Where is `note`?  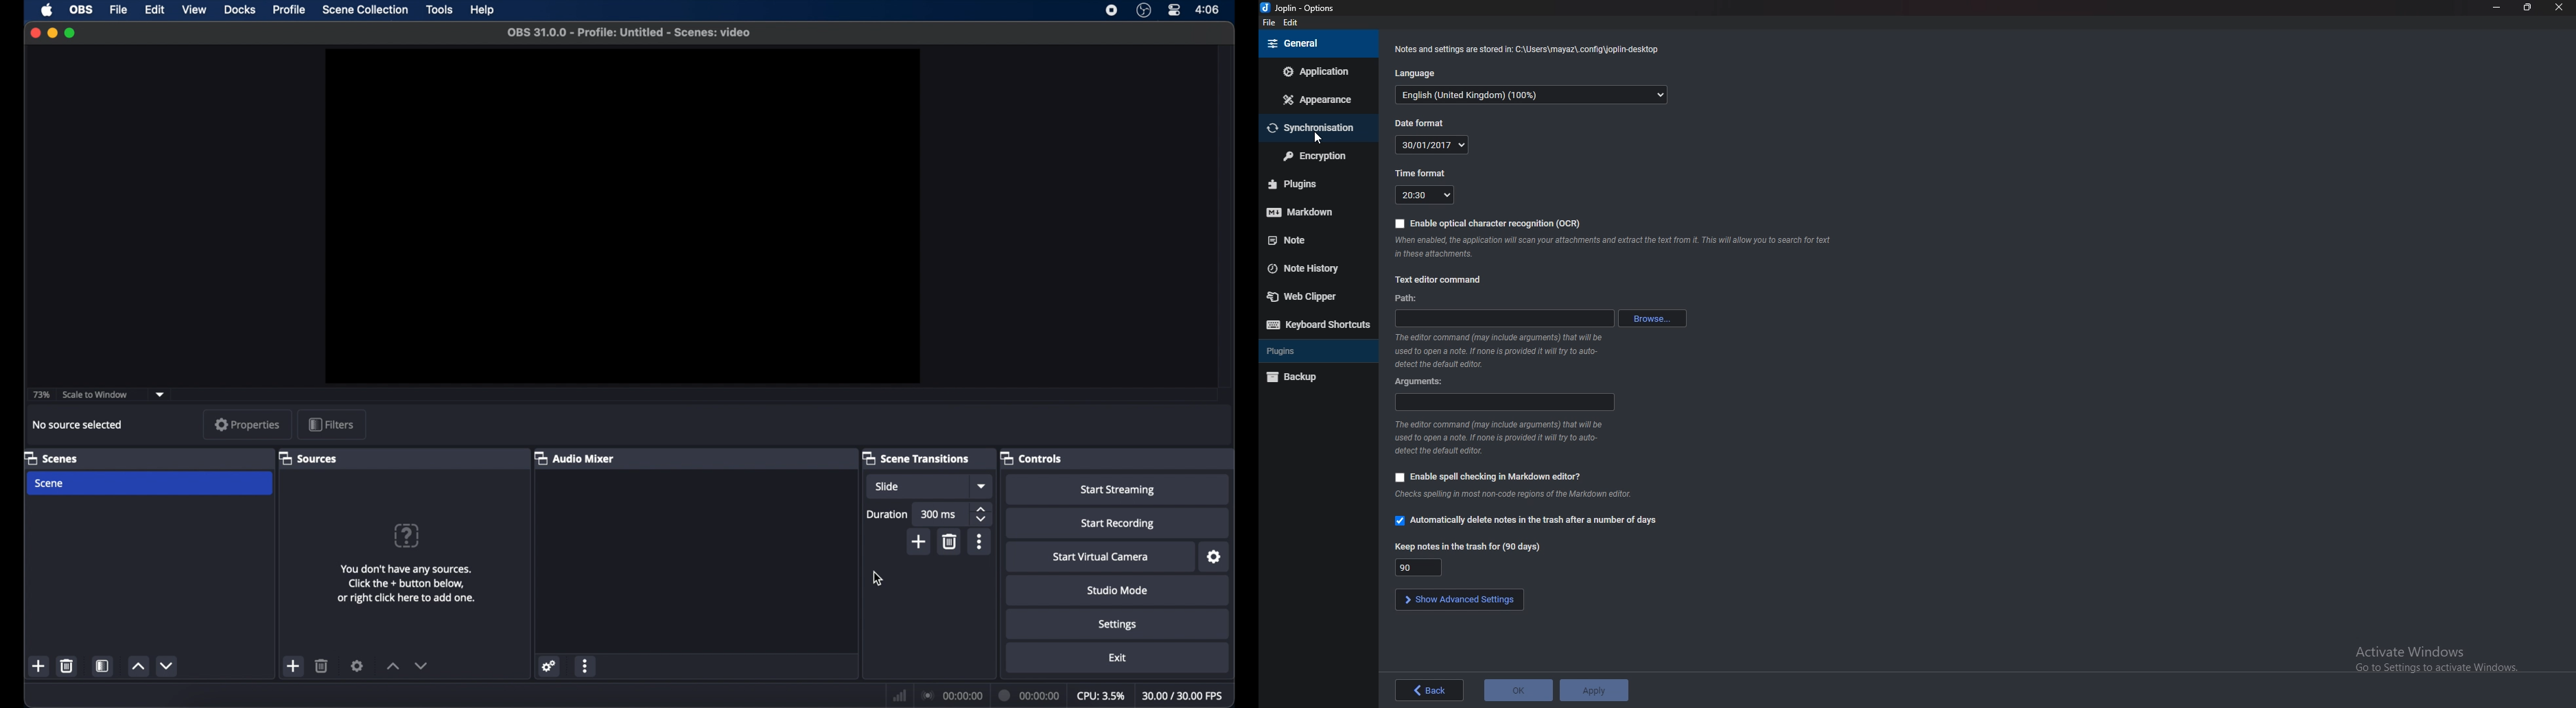 note is located at coordinates (1311, 239).